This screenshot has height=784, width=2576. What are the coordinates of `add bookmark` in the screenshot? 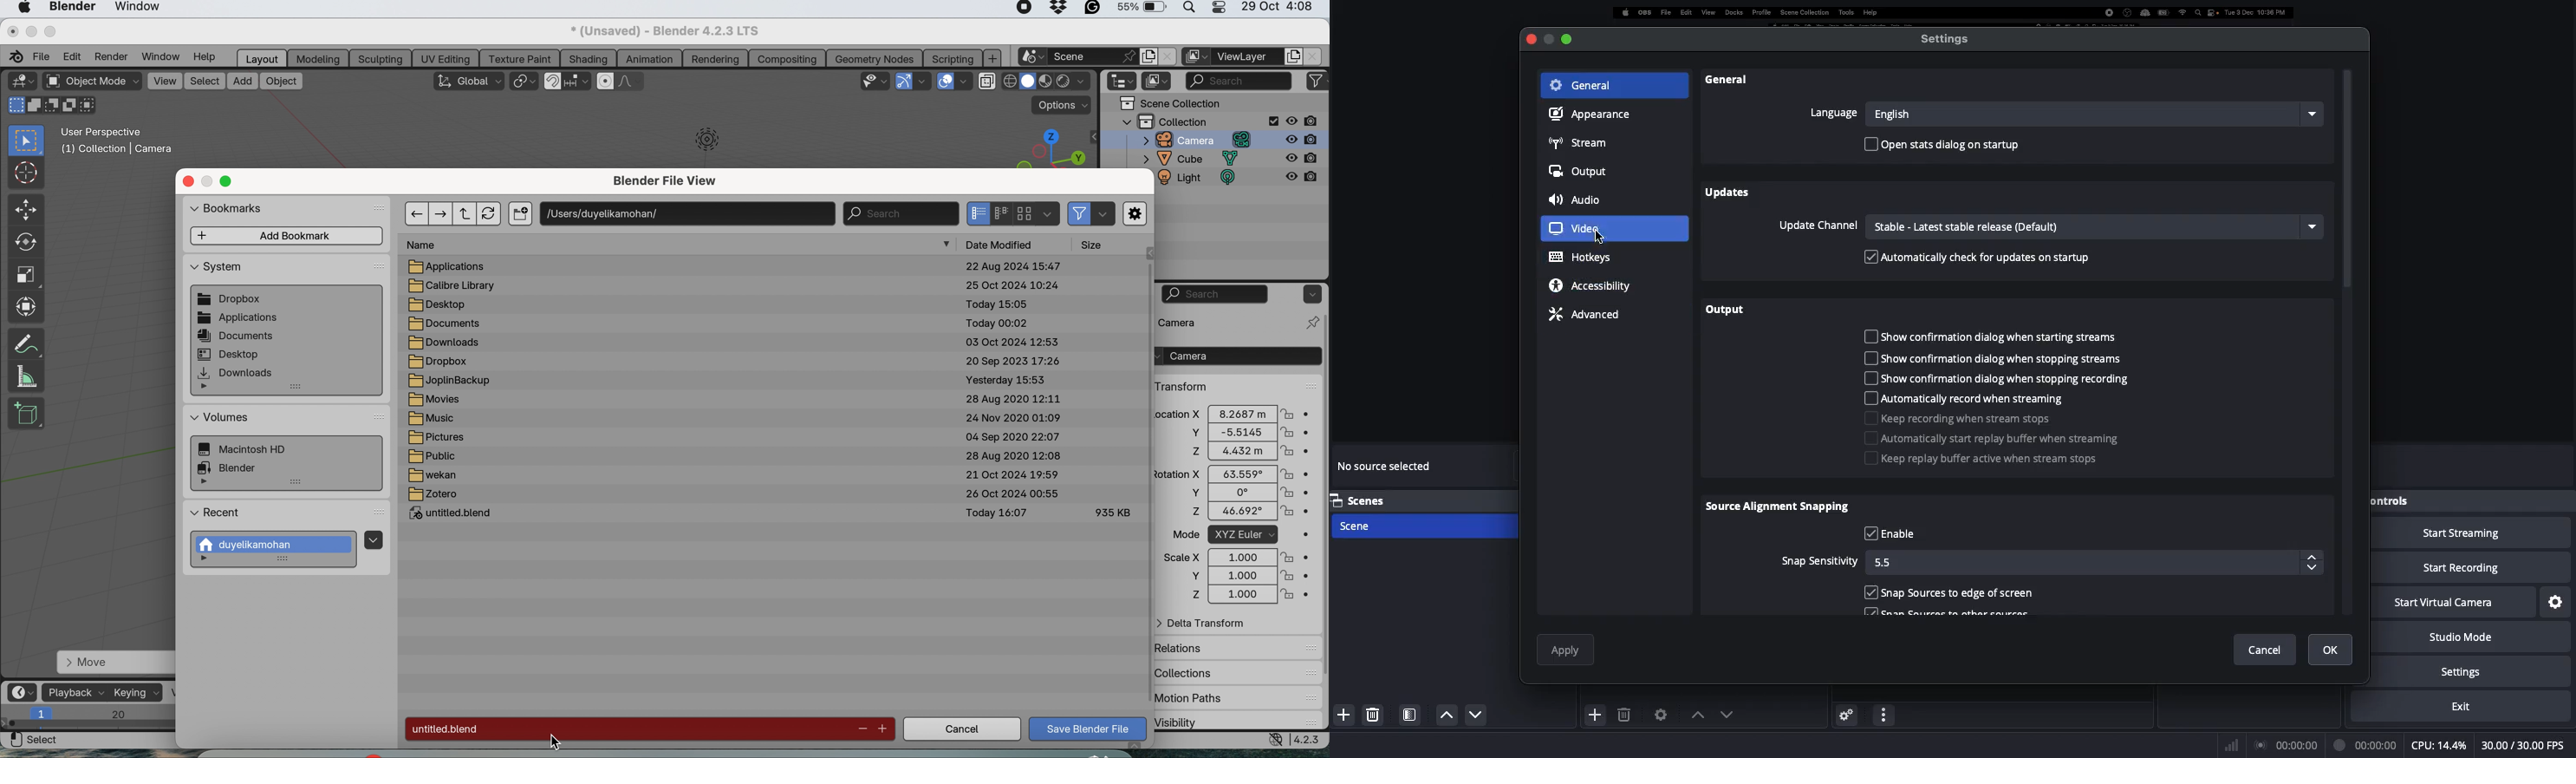 It's located at (288, 236).